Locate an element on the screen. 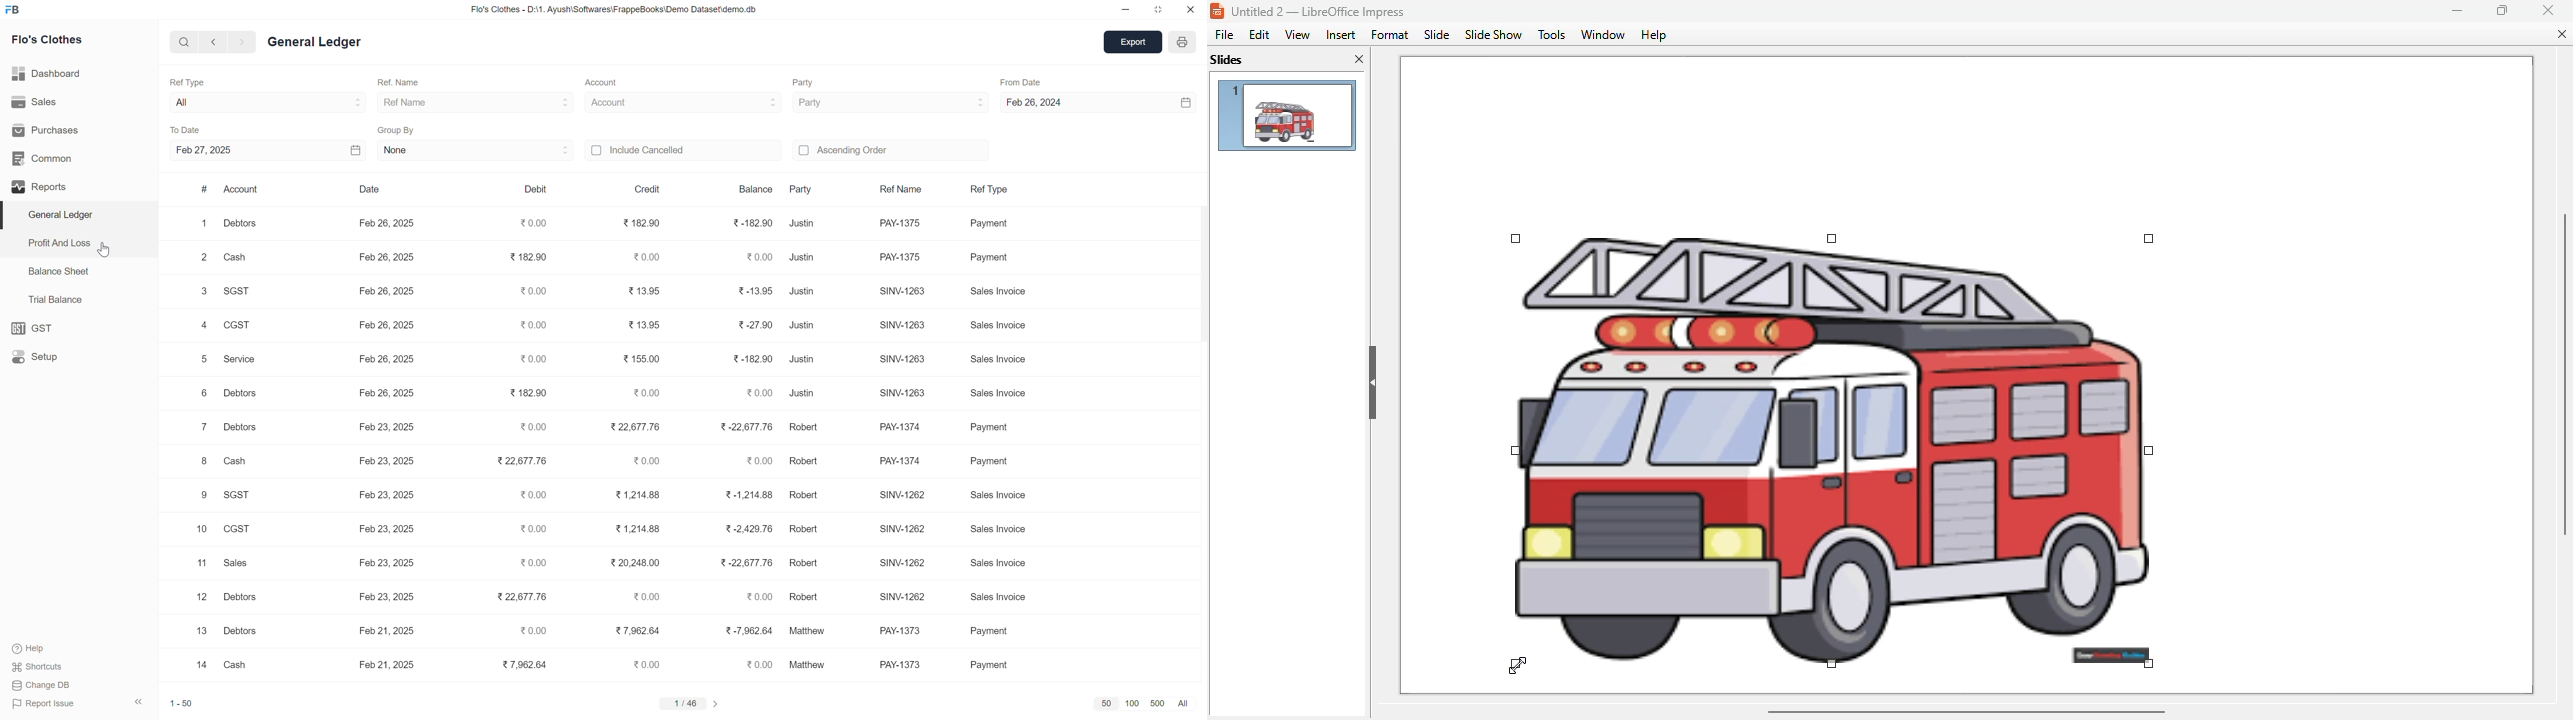  Account is located at coordinates (611, 81).